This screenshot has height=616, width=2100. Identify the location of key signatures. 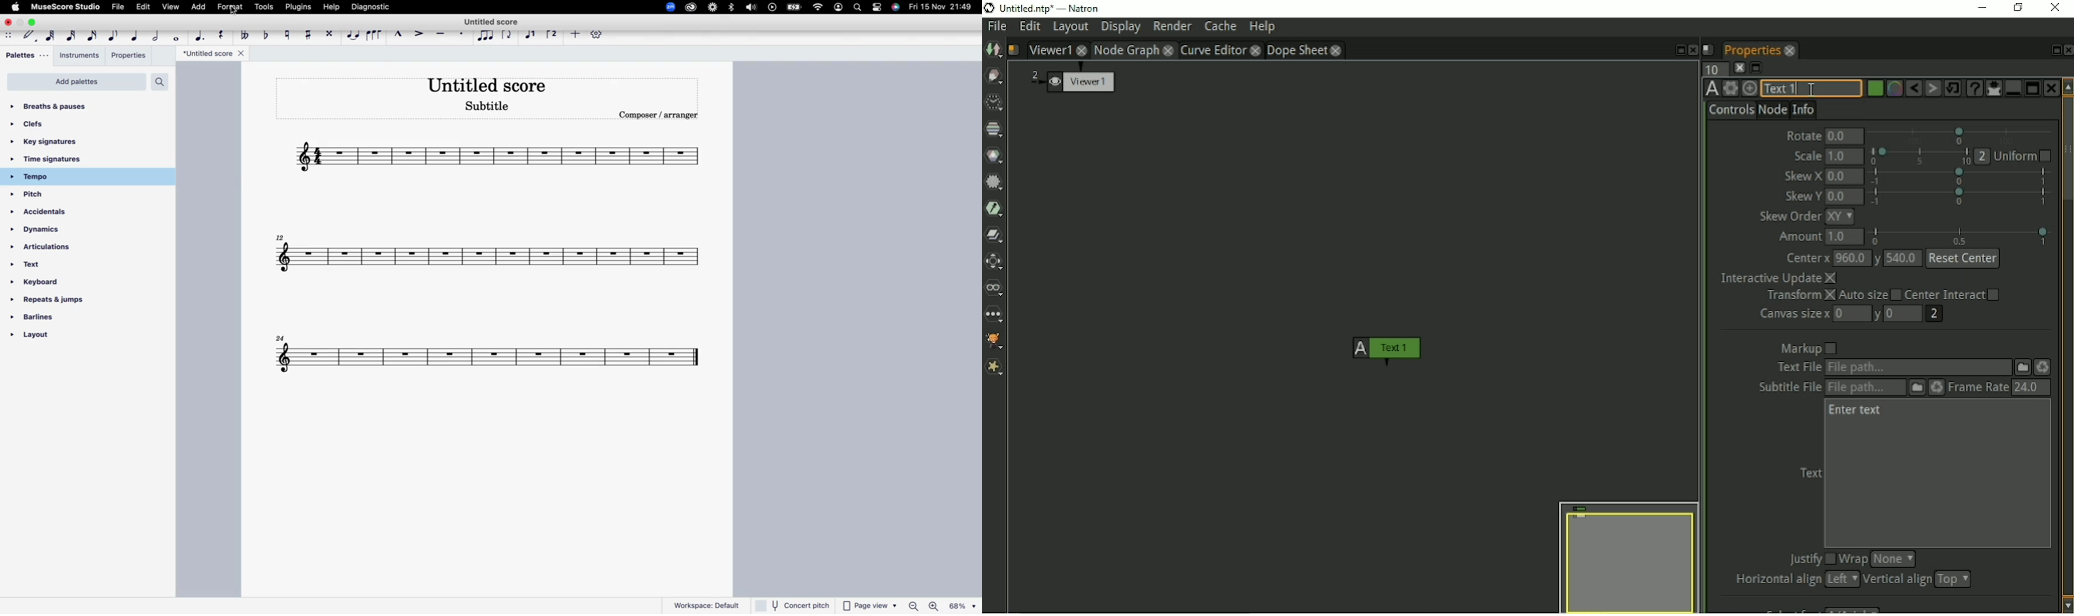
(54, 142).